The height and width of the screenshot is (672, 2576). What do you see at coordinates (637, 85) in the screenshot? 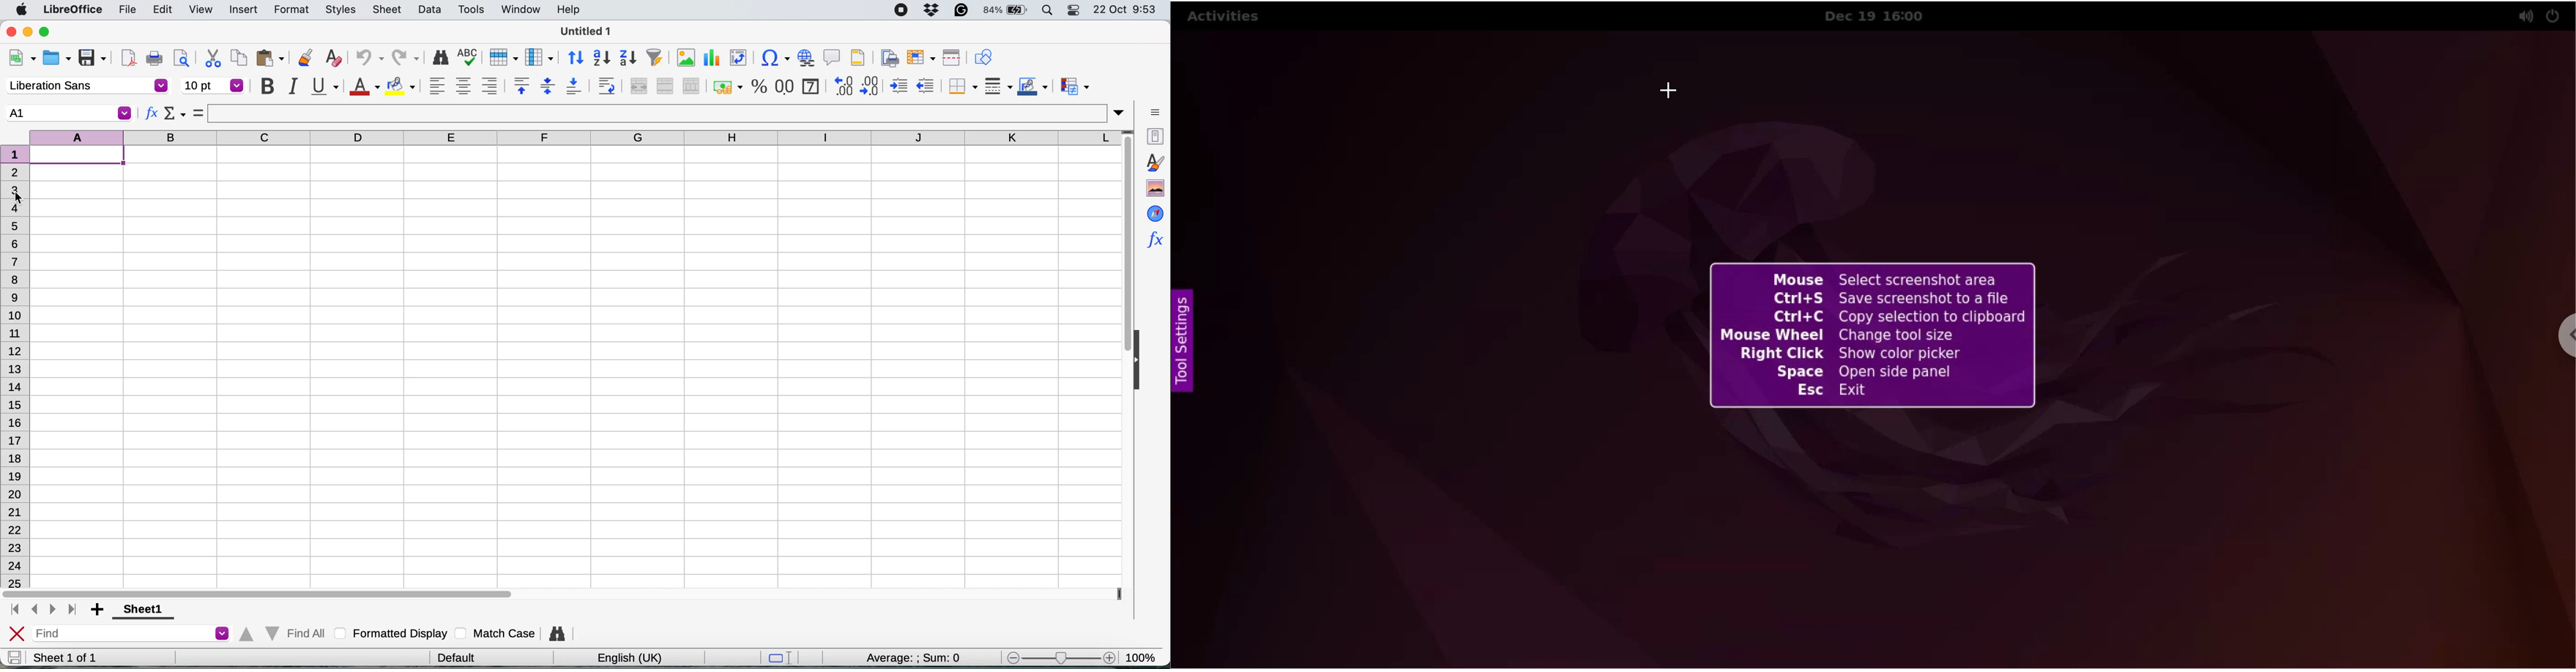
I see `merge and center or unmerge` at bounding box center [637, 85].